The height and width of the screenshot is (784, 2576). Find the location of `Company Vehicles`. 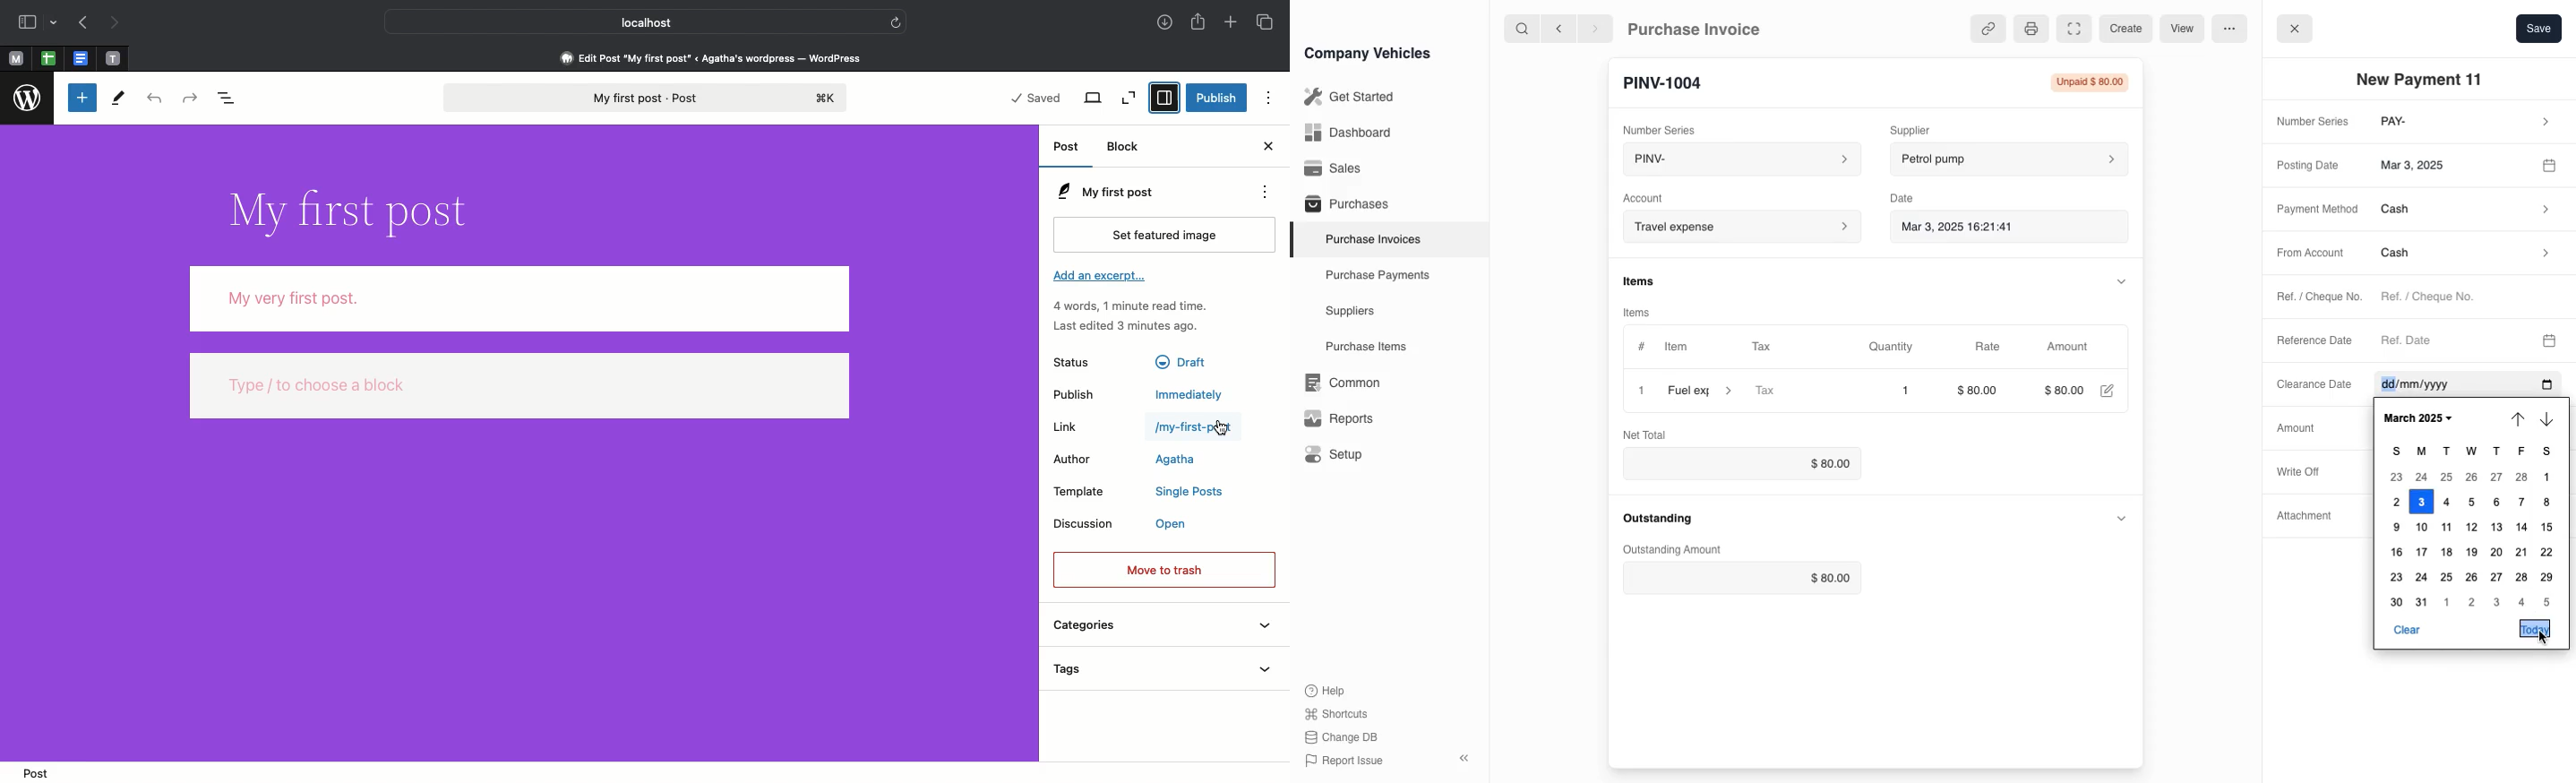

Company Vehicles is located at coordinates (1368, 53).